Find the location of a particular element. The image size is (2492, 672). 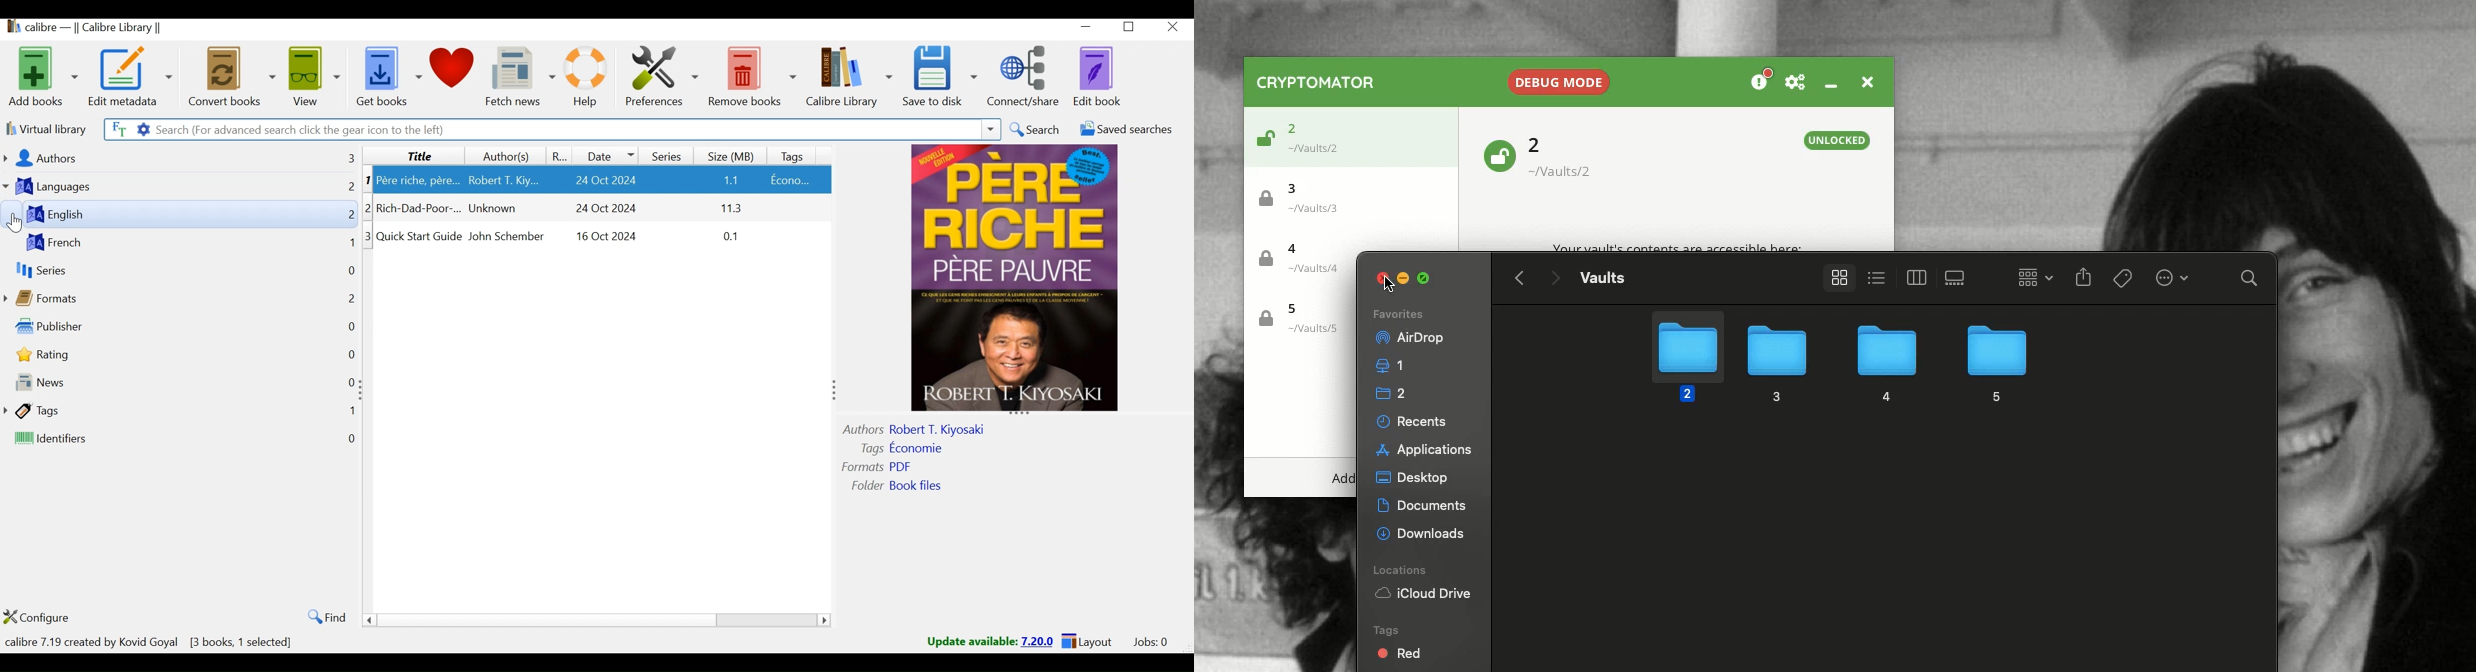

3 is located at coordinates (366, 236).